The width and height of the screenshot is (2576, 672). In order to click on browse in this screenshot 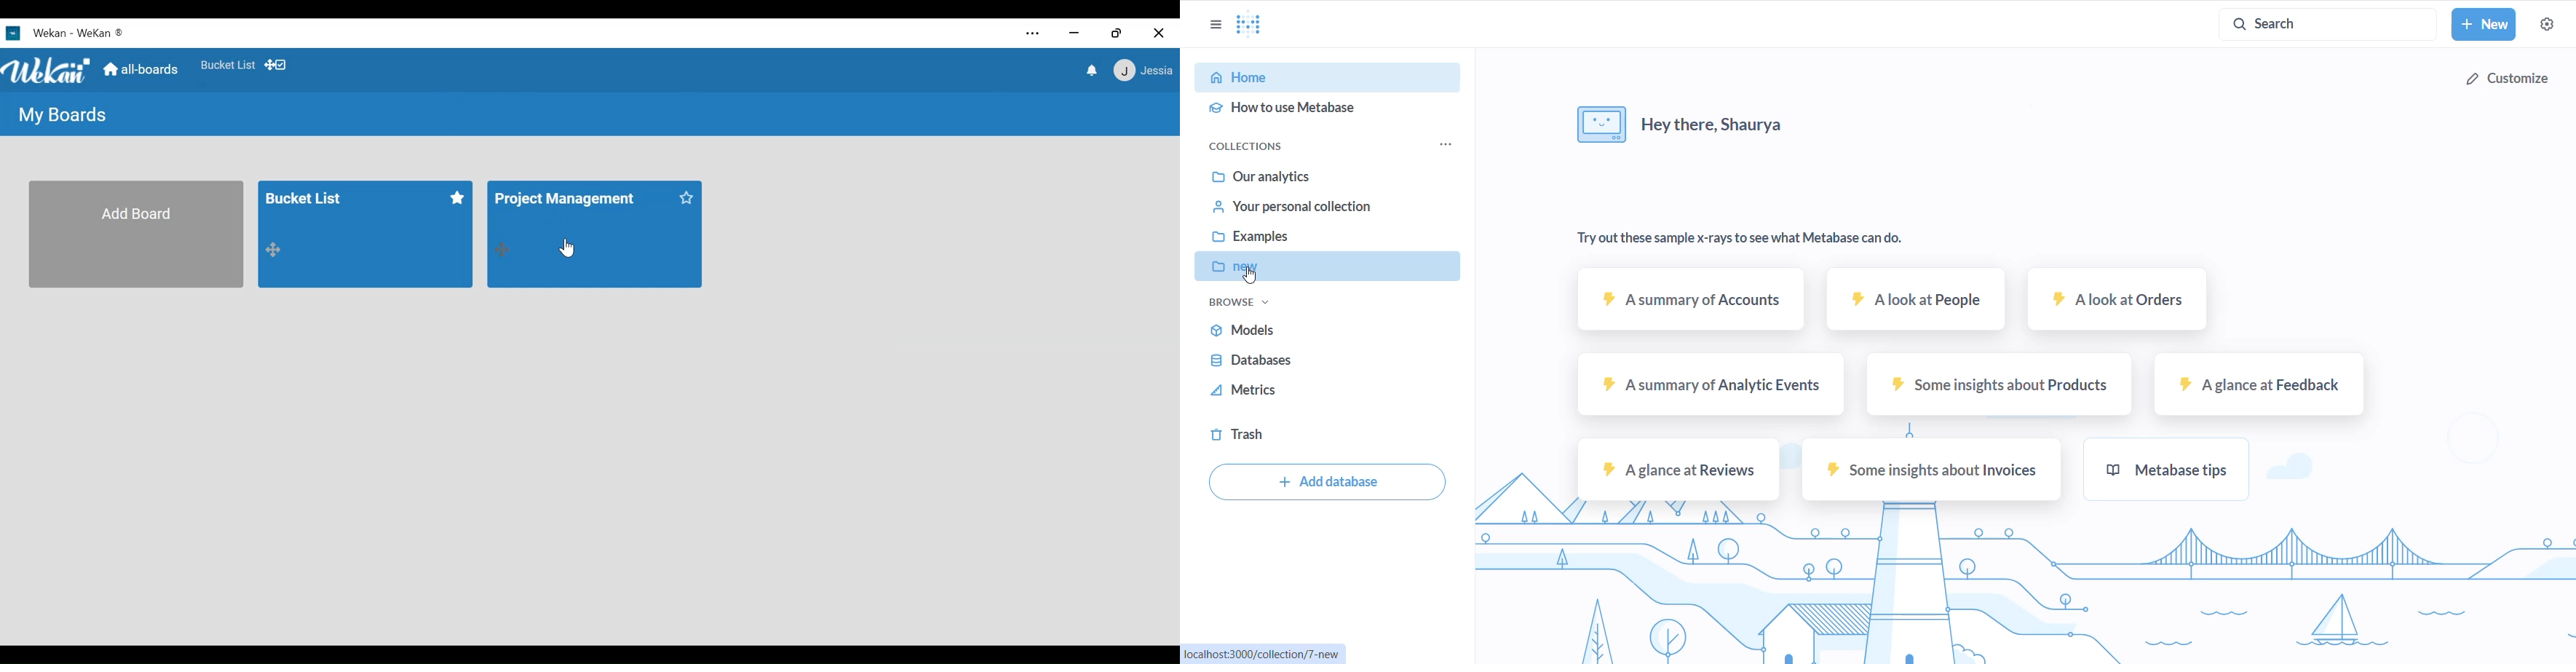, I will do `click(1240, 306)`.